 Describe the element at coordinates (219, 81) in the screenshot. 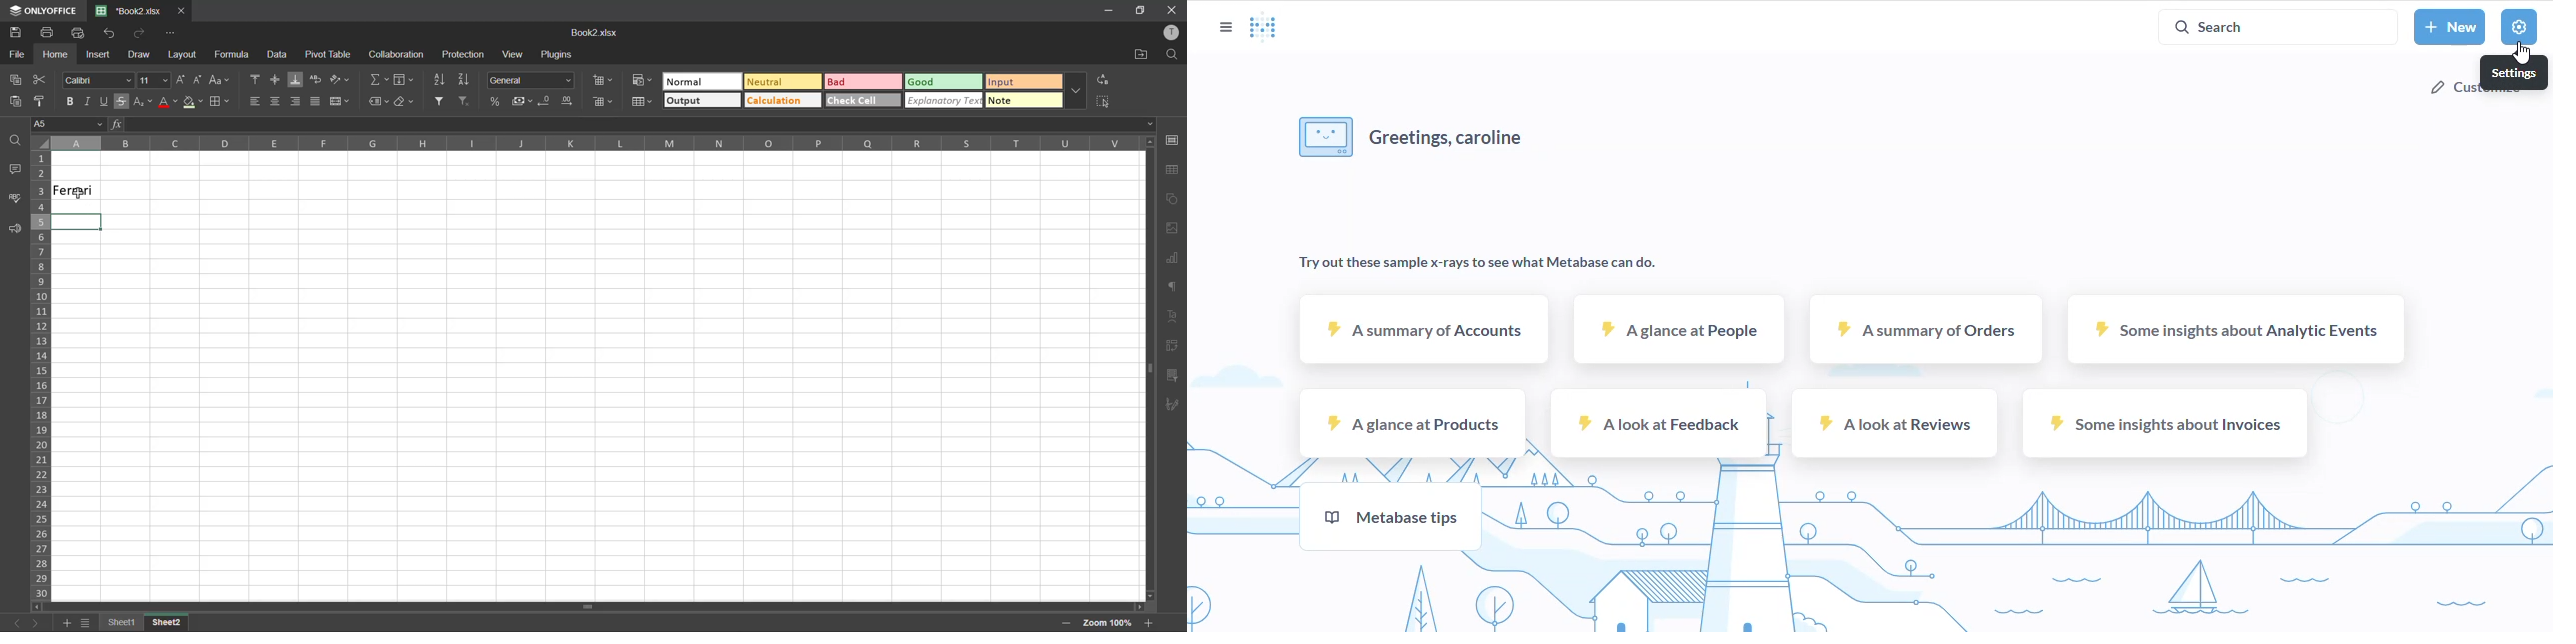

I see `change case` at that location.